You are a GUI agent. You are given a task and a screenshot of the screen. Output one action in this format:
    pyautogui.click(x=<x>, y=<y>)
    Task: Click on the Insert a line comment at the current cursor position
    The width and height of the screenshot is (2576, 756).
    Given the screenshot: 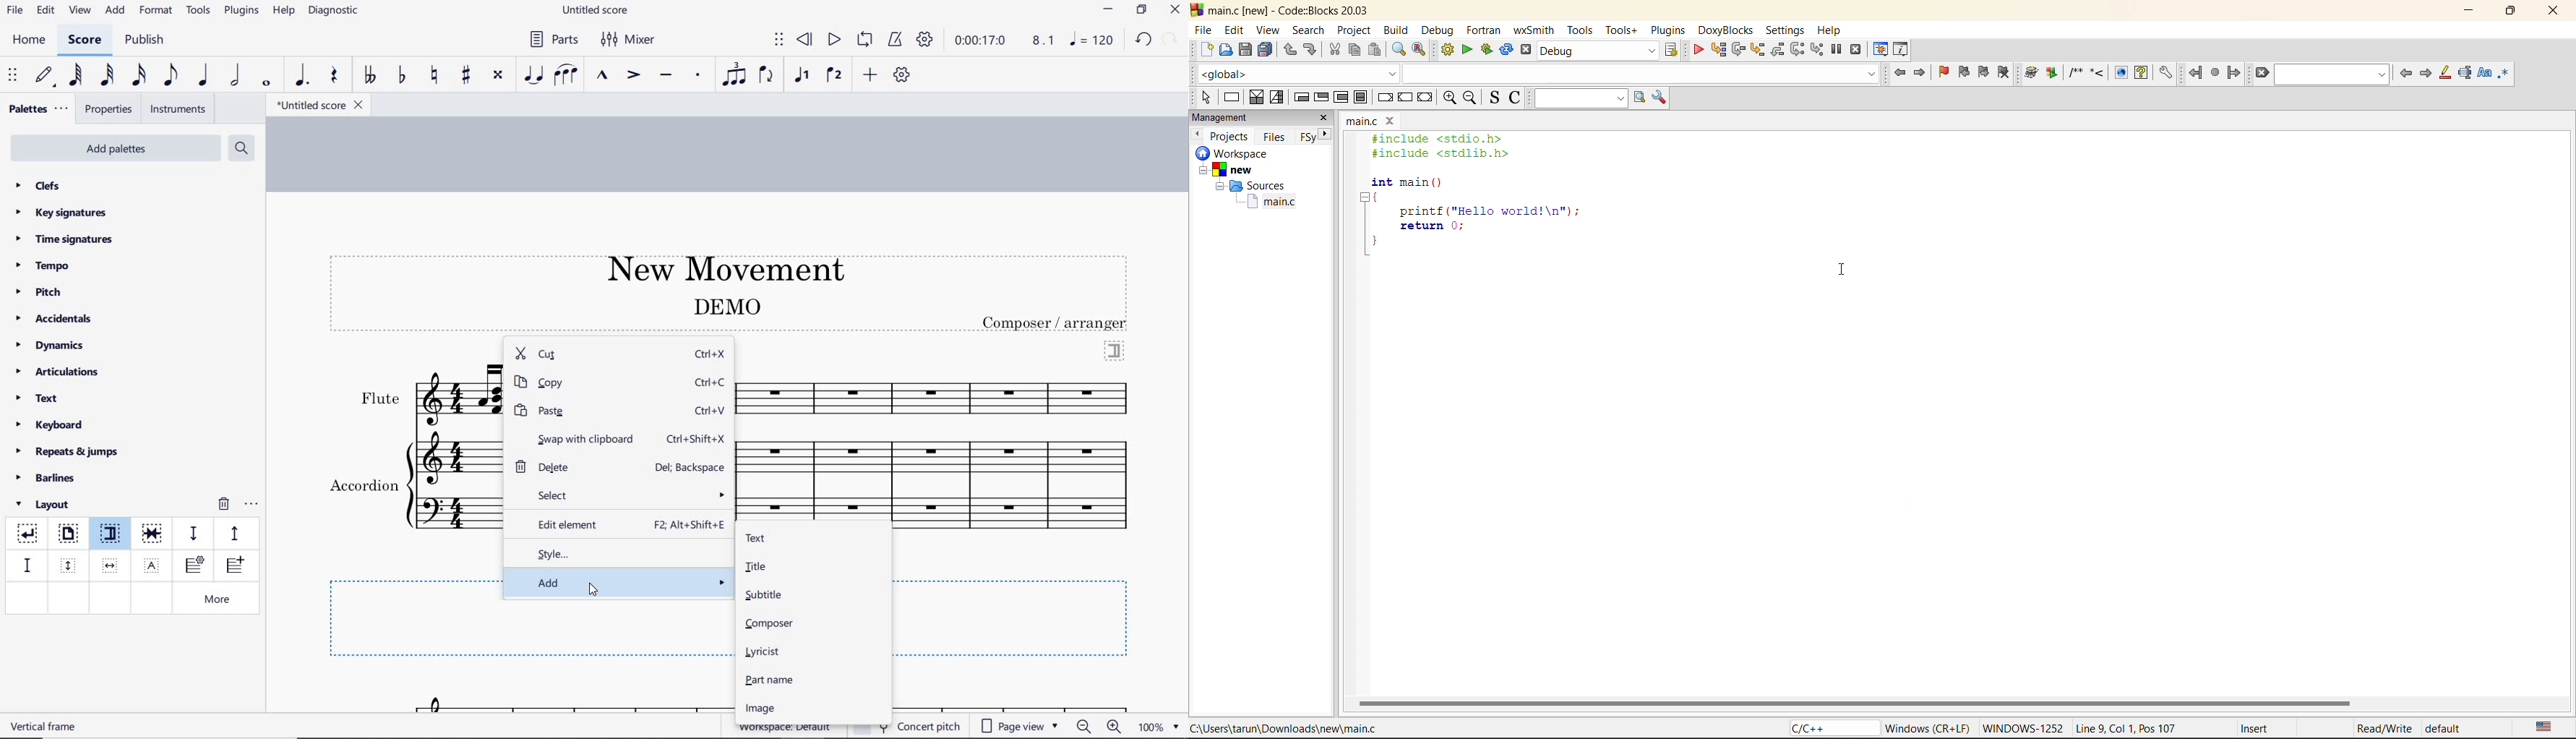 What is the action you would take?
    pyautogui.click(x=2097, y=72)
    